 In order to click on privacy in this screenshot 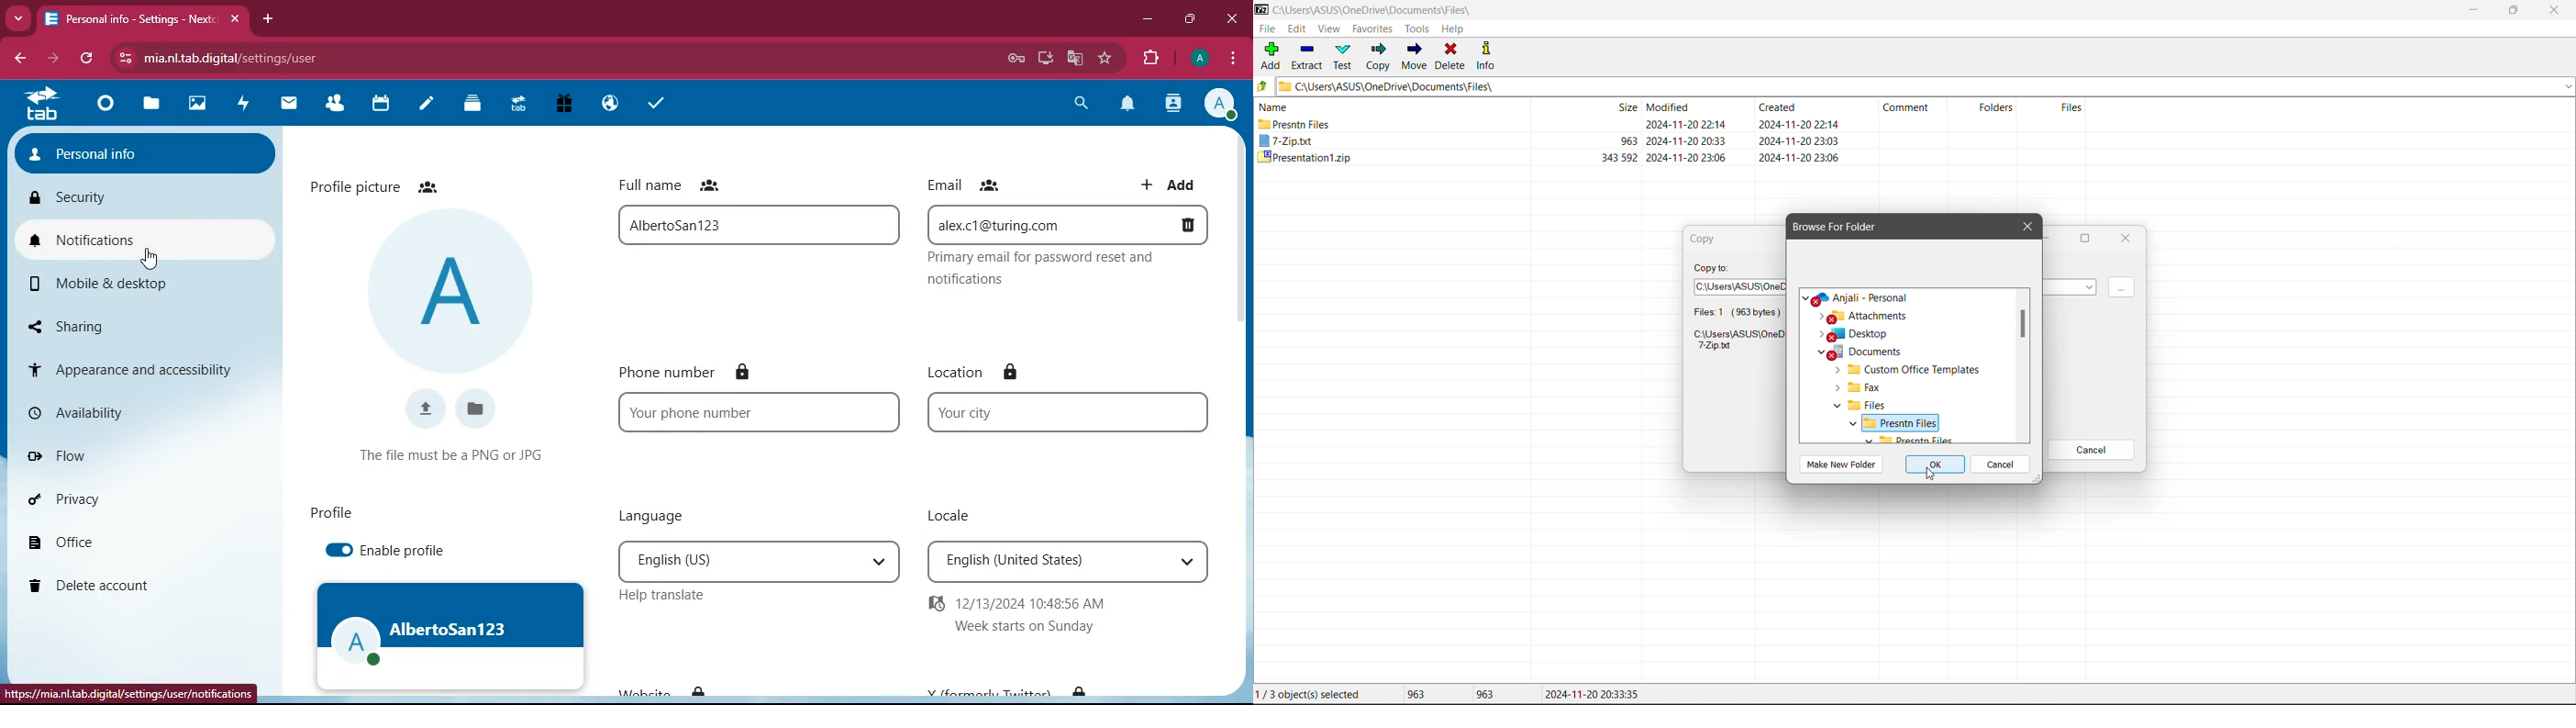, I will do `click(142, 495)`.